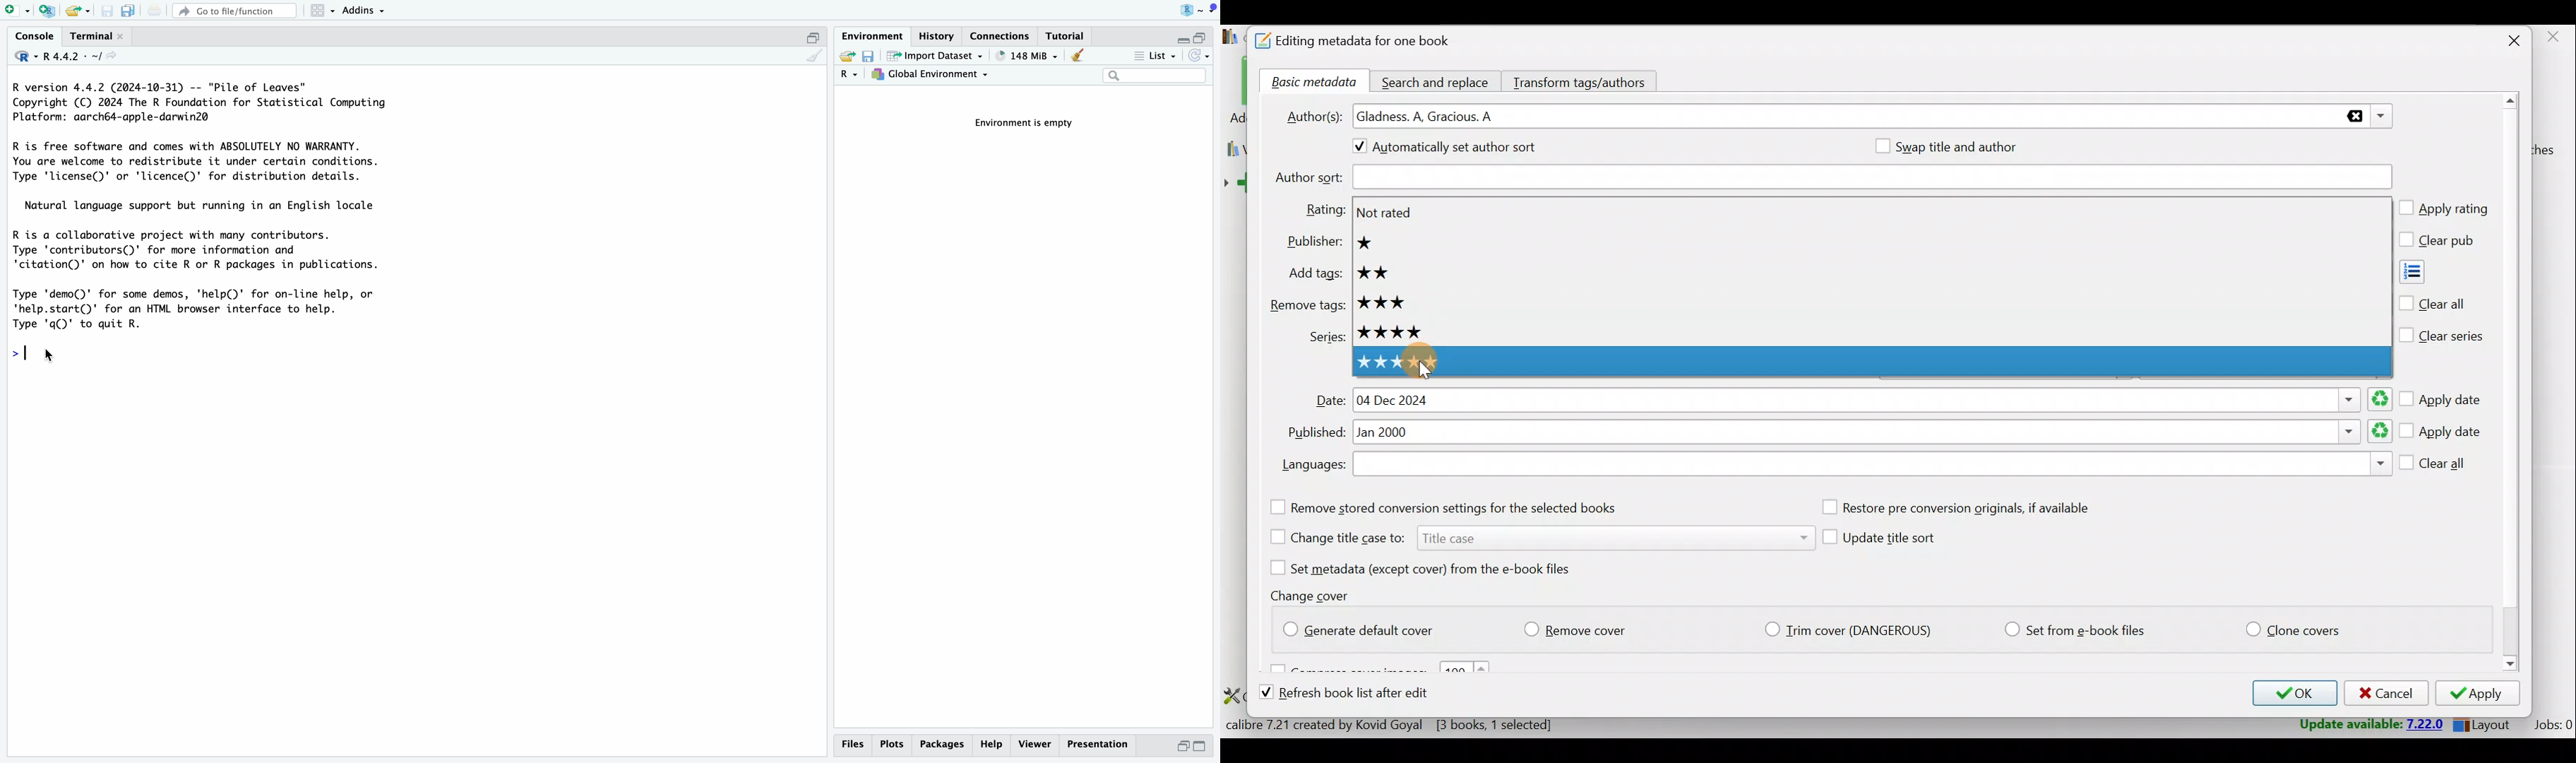 The width and height of the screenshot is (2576, 784). I want to click on help, so click(991, 746).